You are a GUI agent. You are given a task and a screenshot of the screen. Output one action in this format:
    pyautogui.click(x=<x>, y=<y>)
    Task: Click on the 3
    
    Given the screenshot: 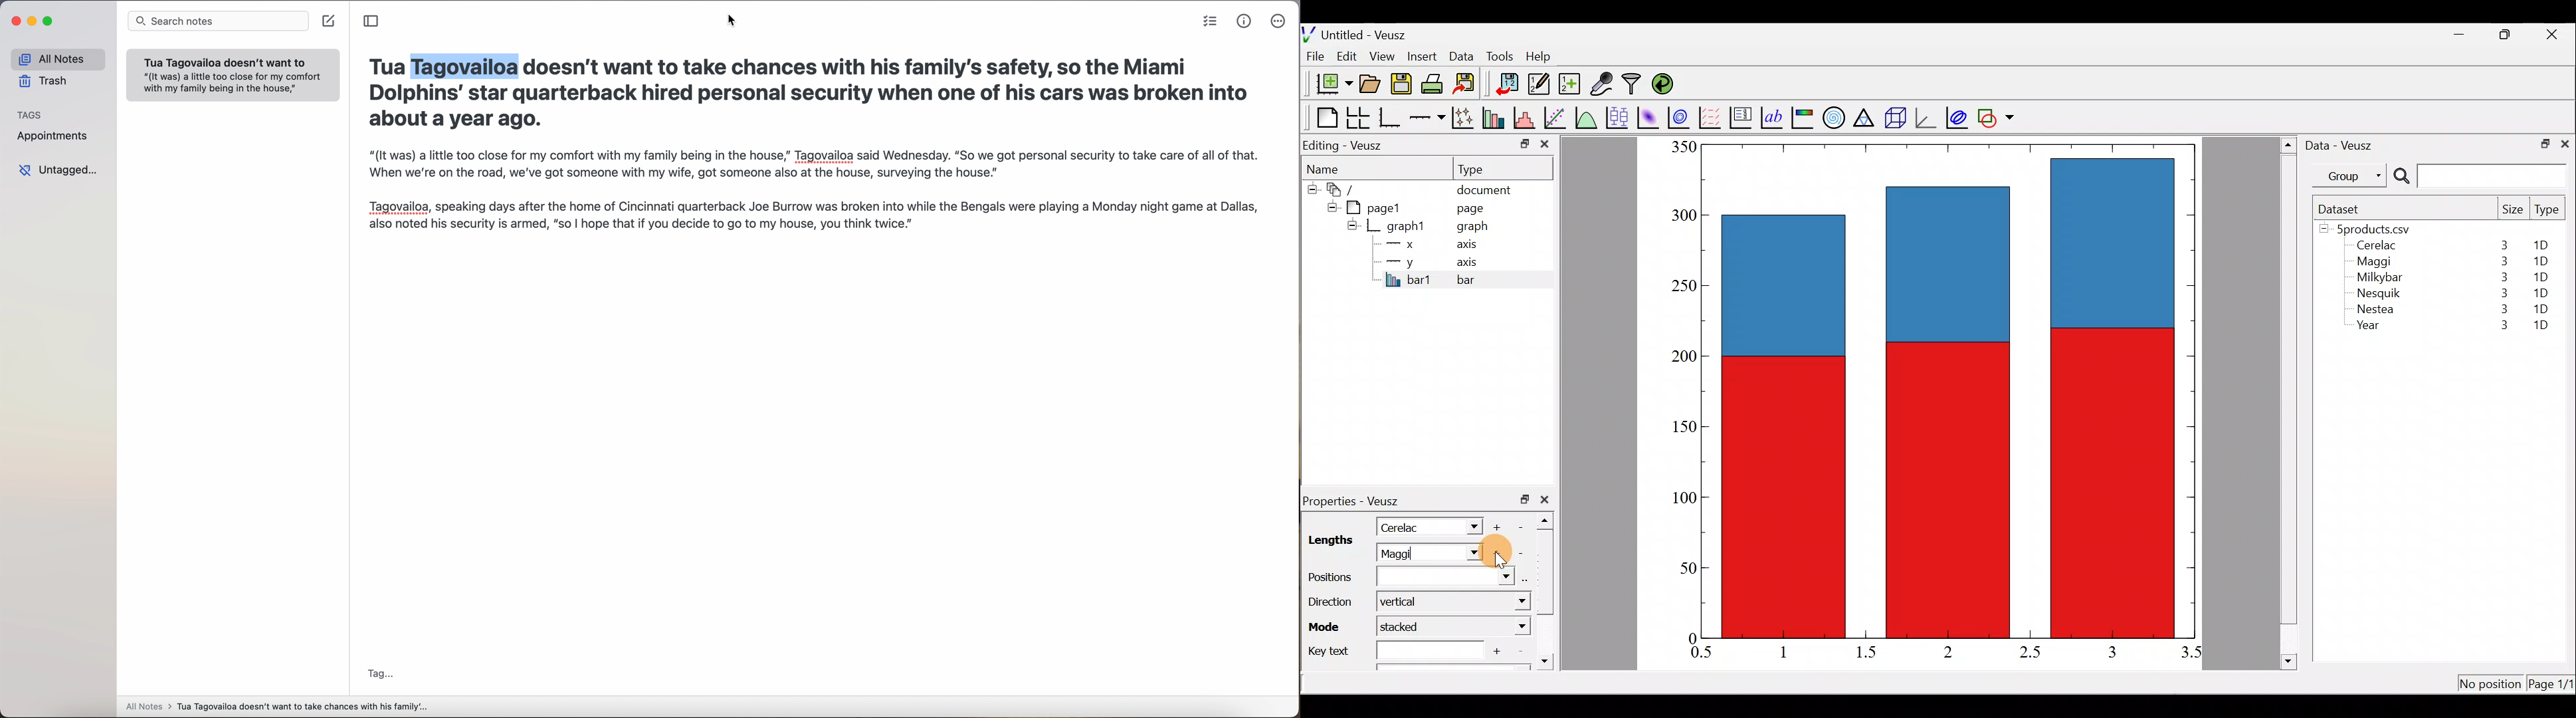 What is the action you would take?
    pyautogui.click(x=2501, y=311)
    